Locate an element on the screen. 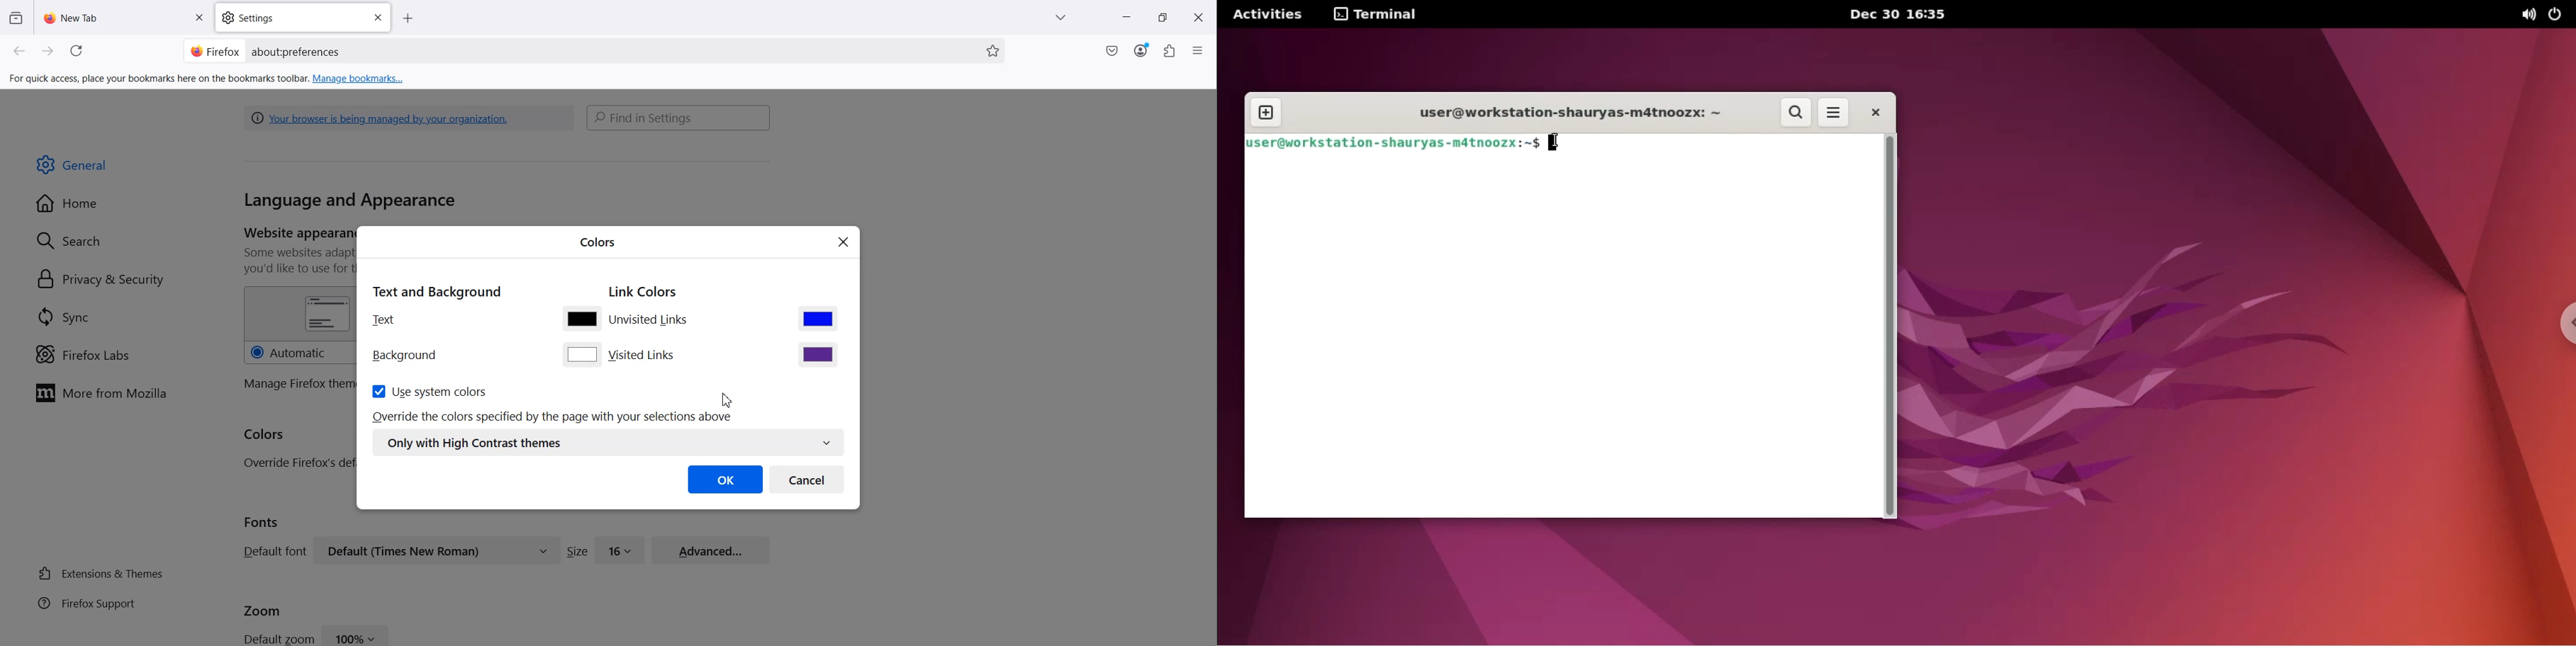 The image size is (2576, 672). DropDown Box is located at coordinates (1064, 18).